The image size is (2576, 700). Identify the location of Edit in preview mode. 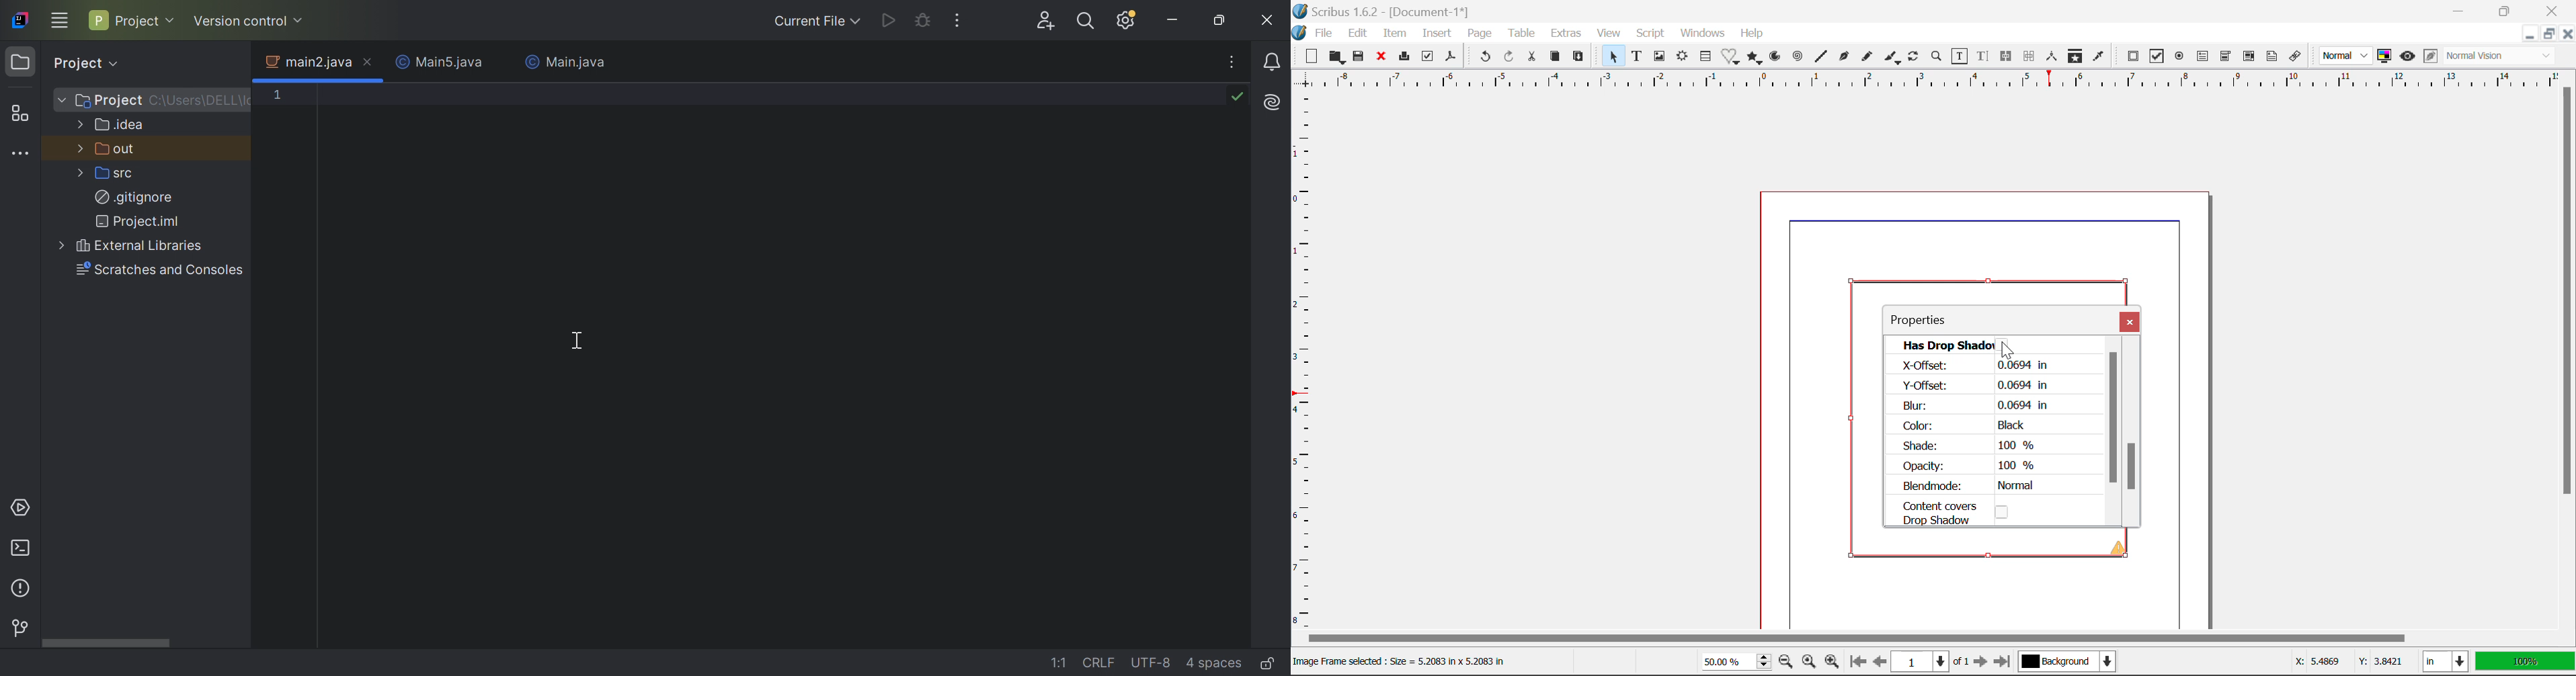
(2431, 58).